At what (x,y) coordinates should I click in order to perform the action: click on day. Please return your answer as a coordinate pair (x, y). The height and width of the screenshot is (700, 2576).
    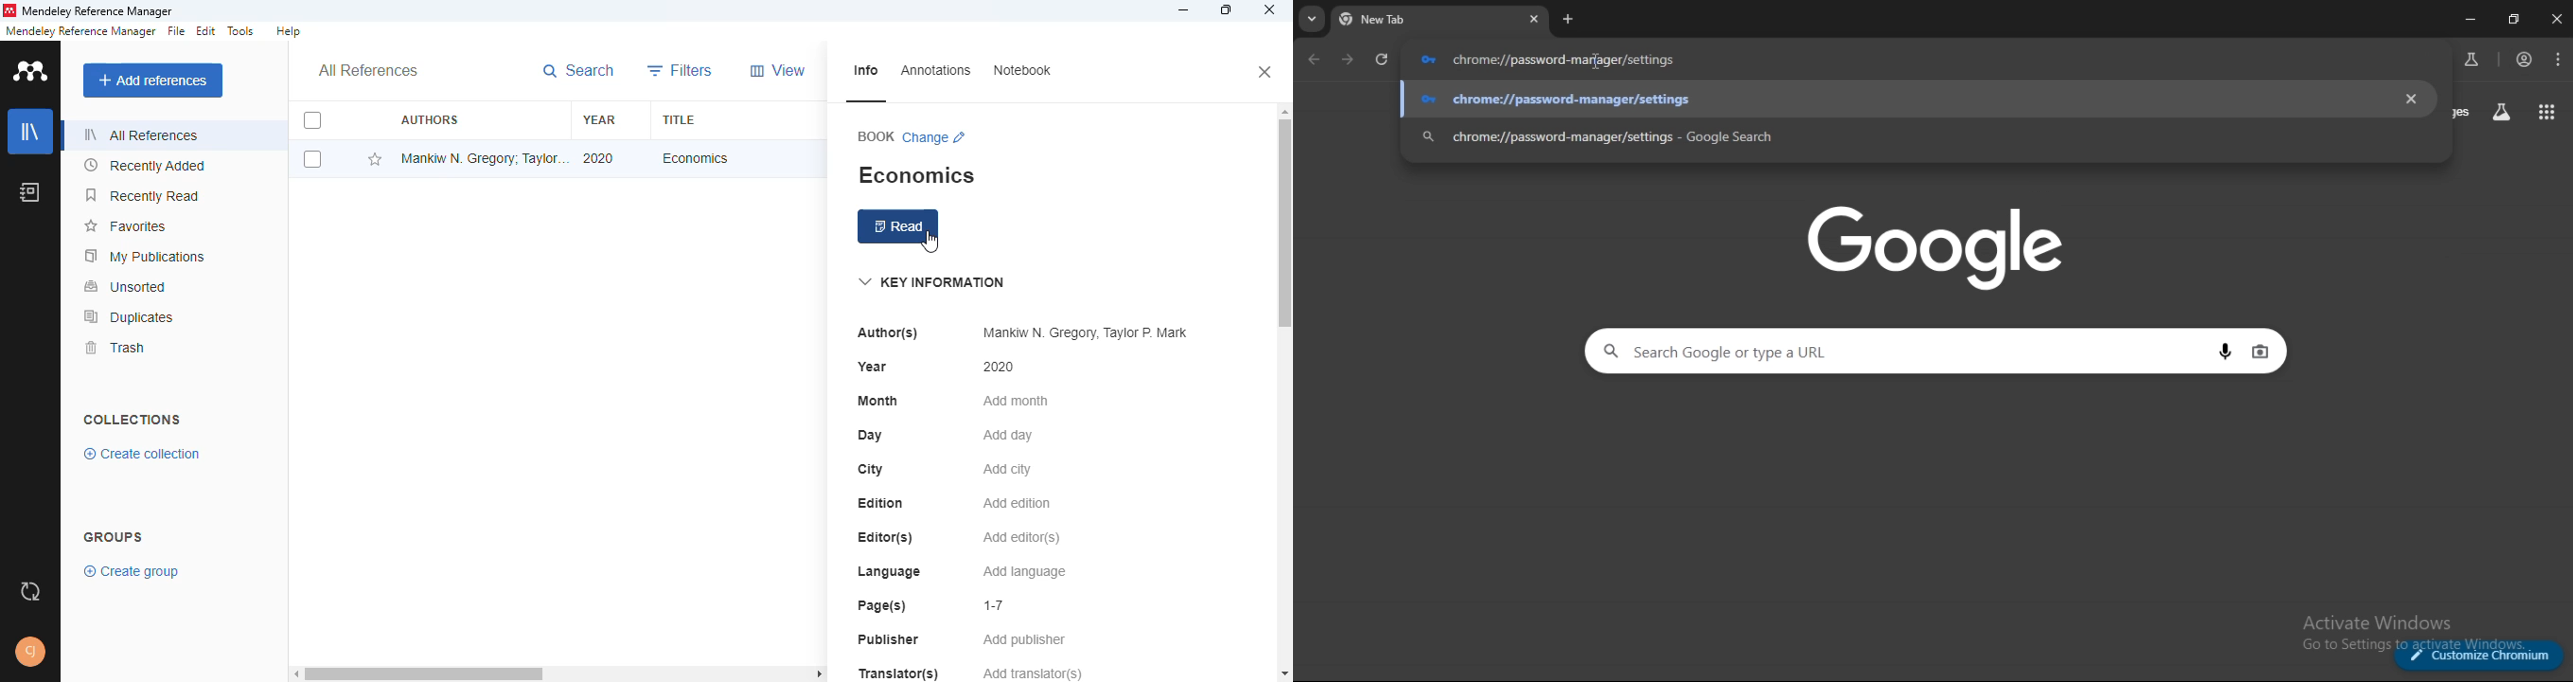
    Looking at the image, I should click on (870, 436).